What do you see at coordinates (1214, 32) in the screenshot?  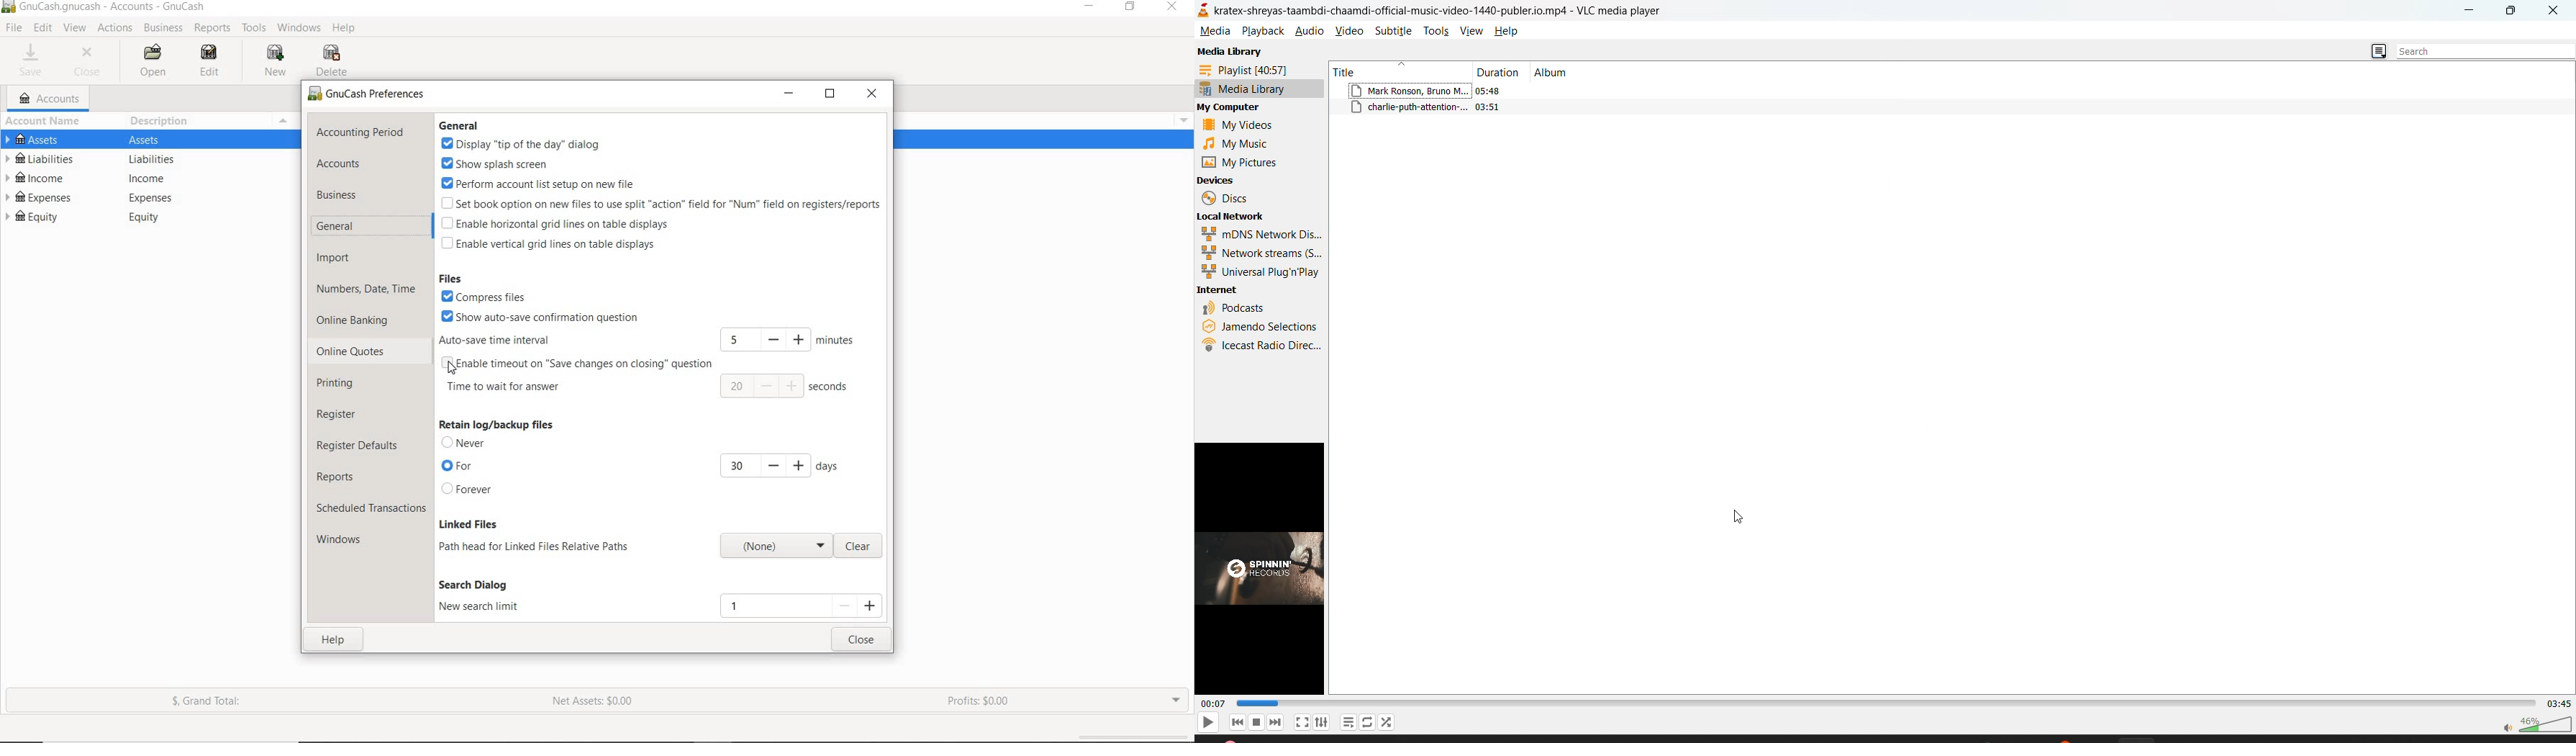 I see `media` at bounding box center [1214, 32].